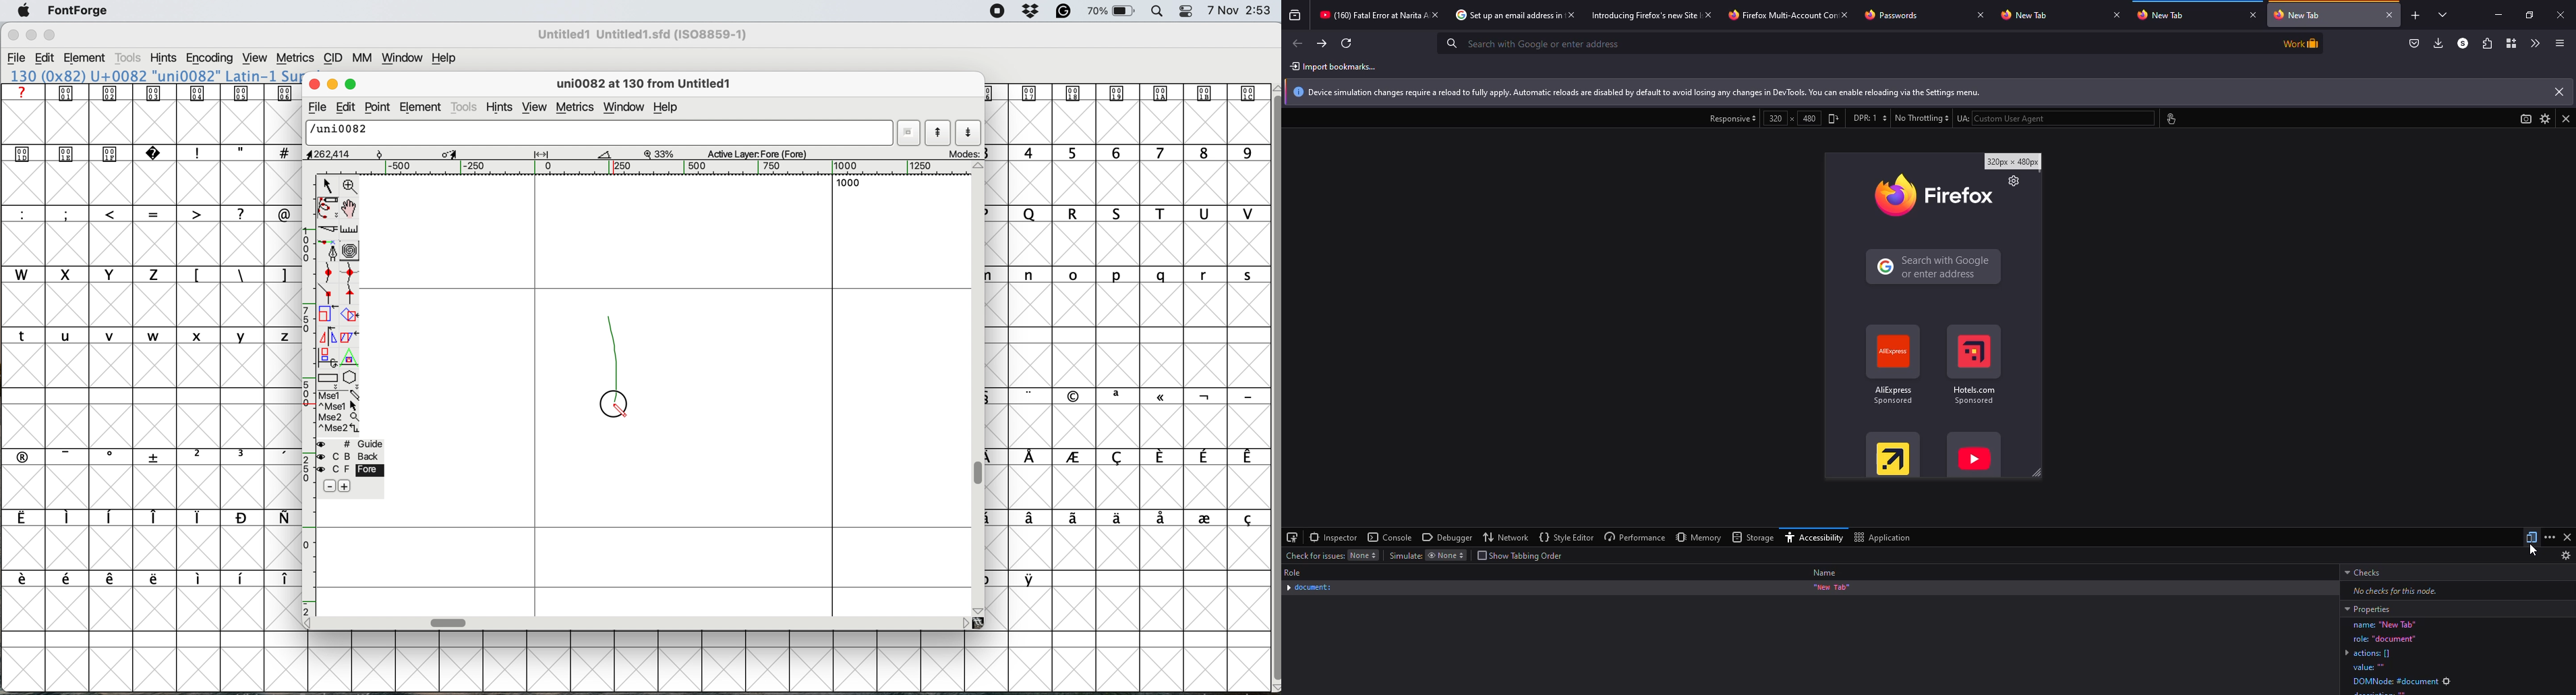 The height and width of the screenshot is (700, 2576). What do you see at coordinates (2558, 92) in the screenshot?
I see `close` at bounding box center [2558, 92].